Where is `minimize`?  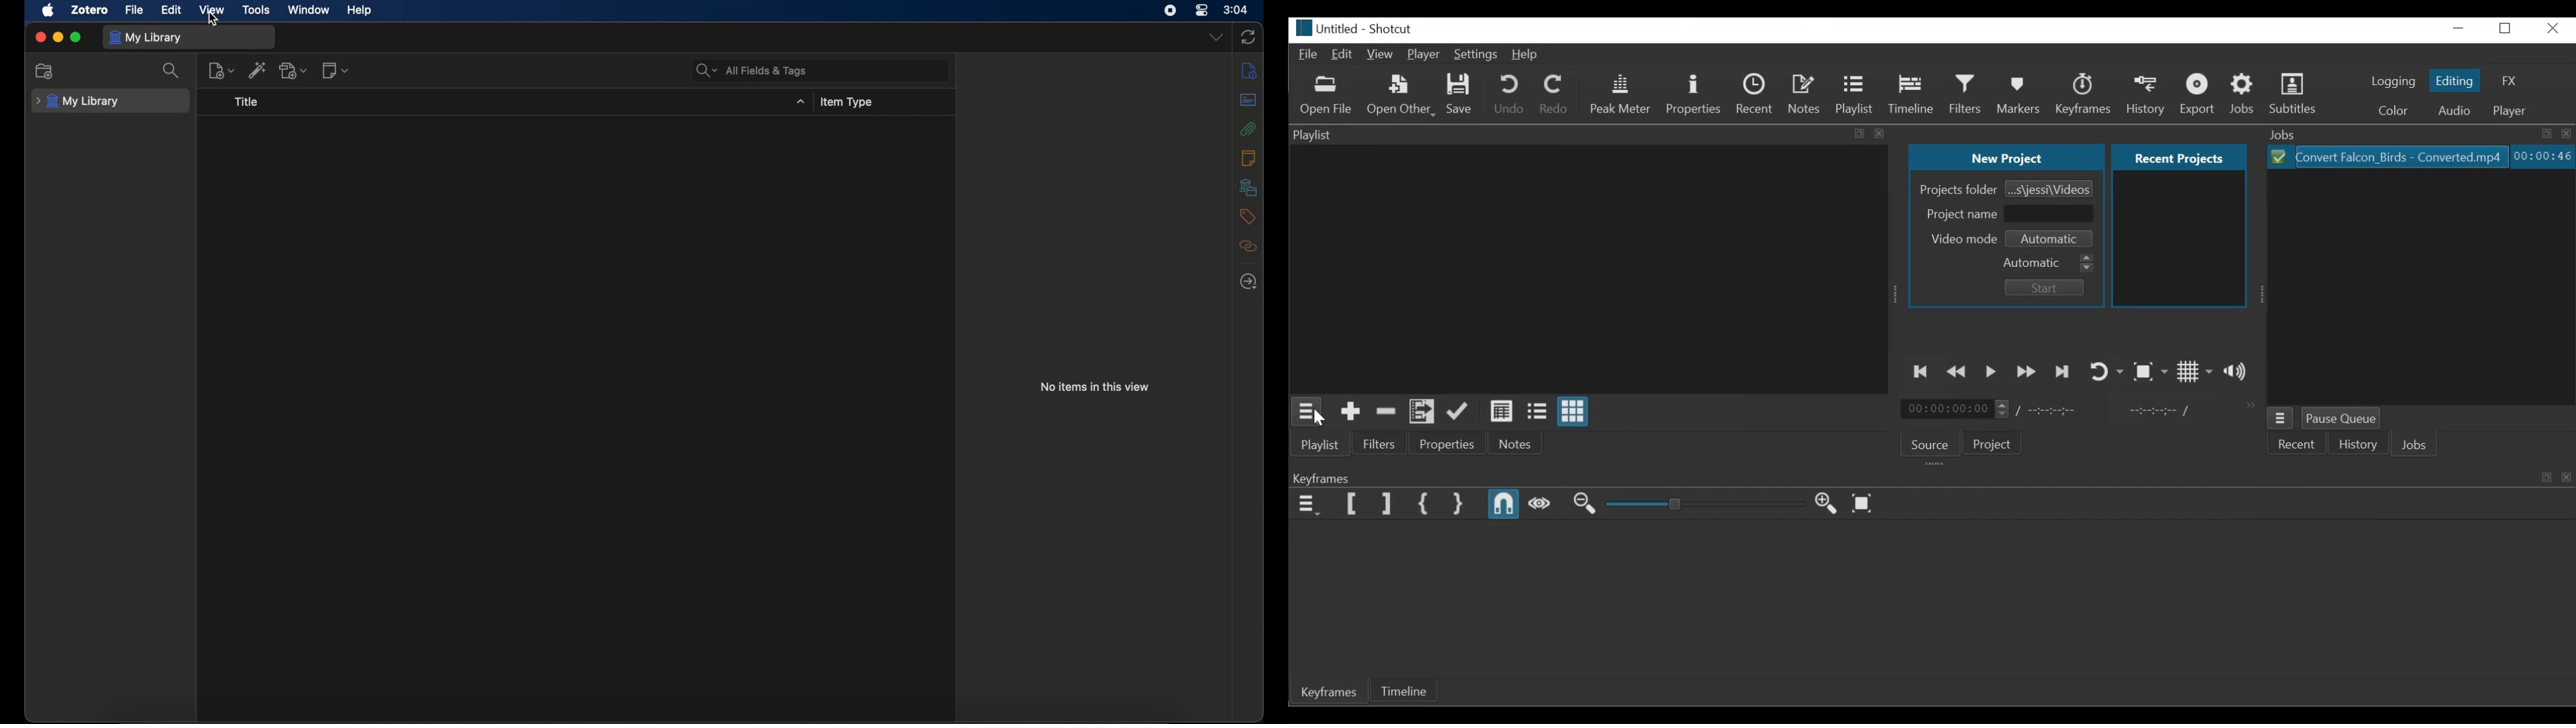
minimize is located at coordinates (59, 37).